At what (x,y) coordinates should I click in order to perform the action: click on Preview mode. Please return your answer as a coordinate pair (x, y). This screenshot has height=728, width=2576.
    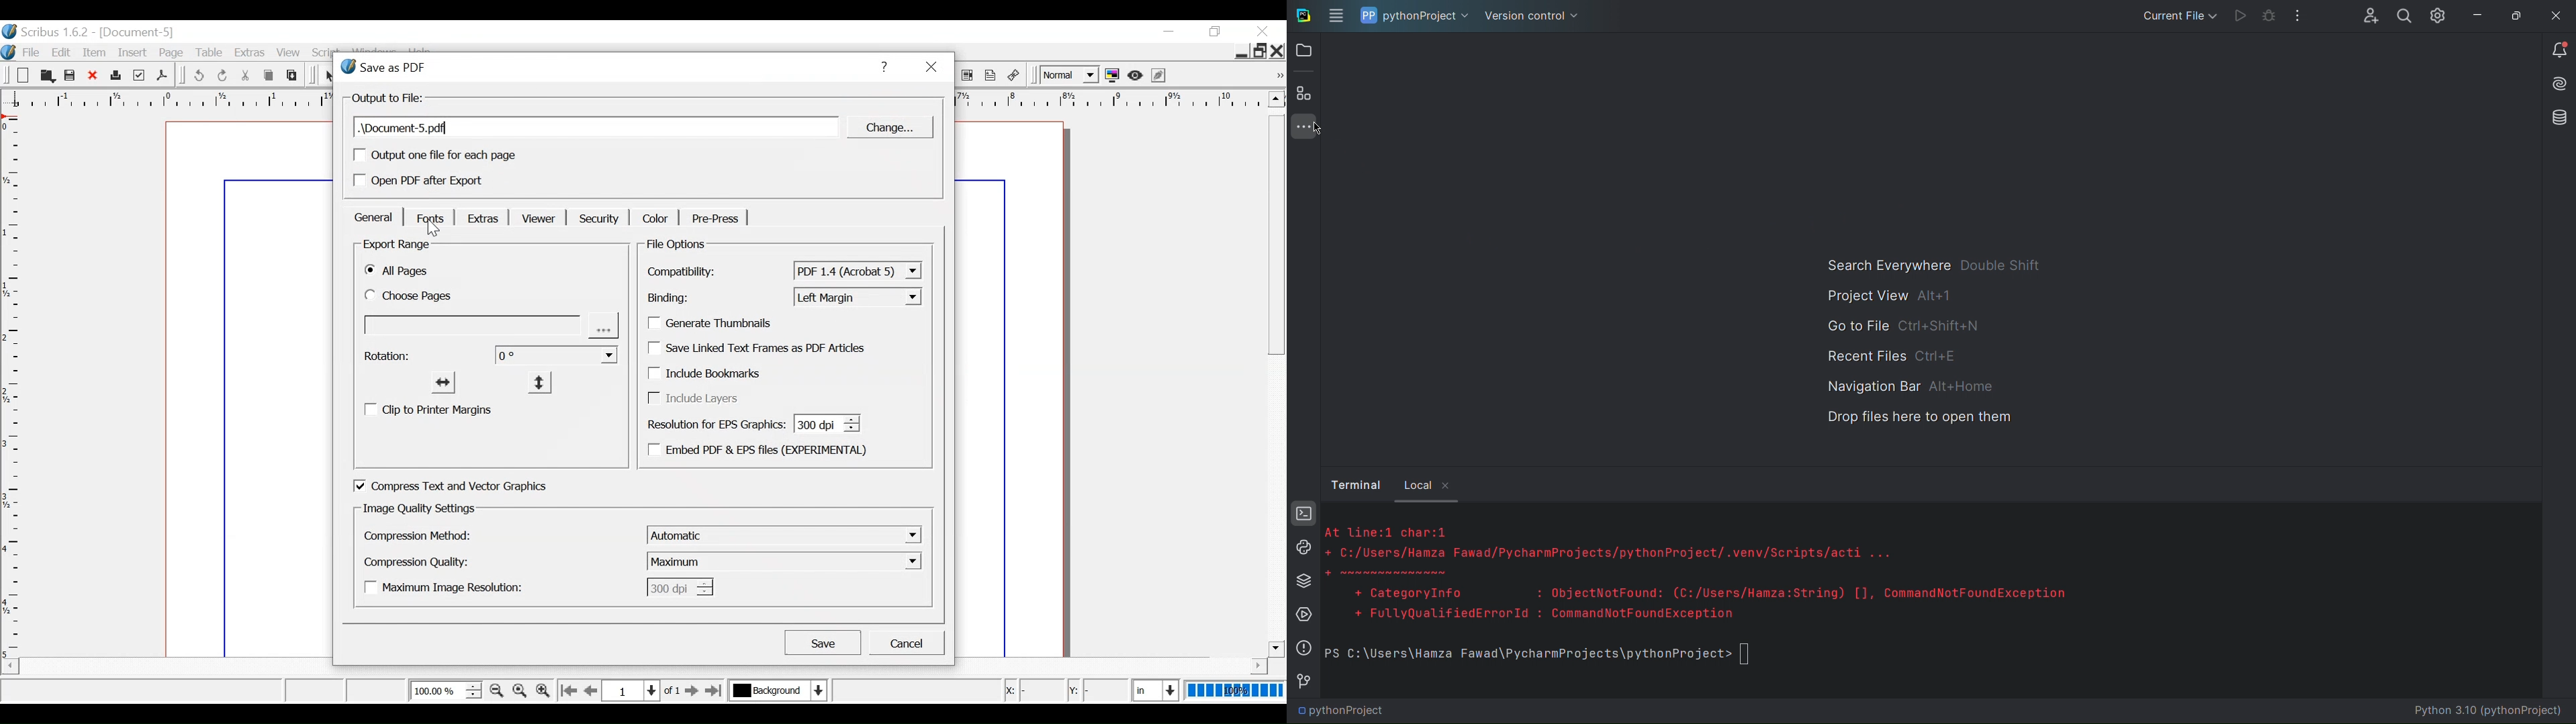
    Looking at the image, I should click on (1137, 76).